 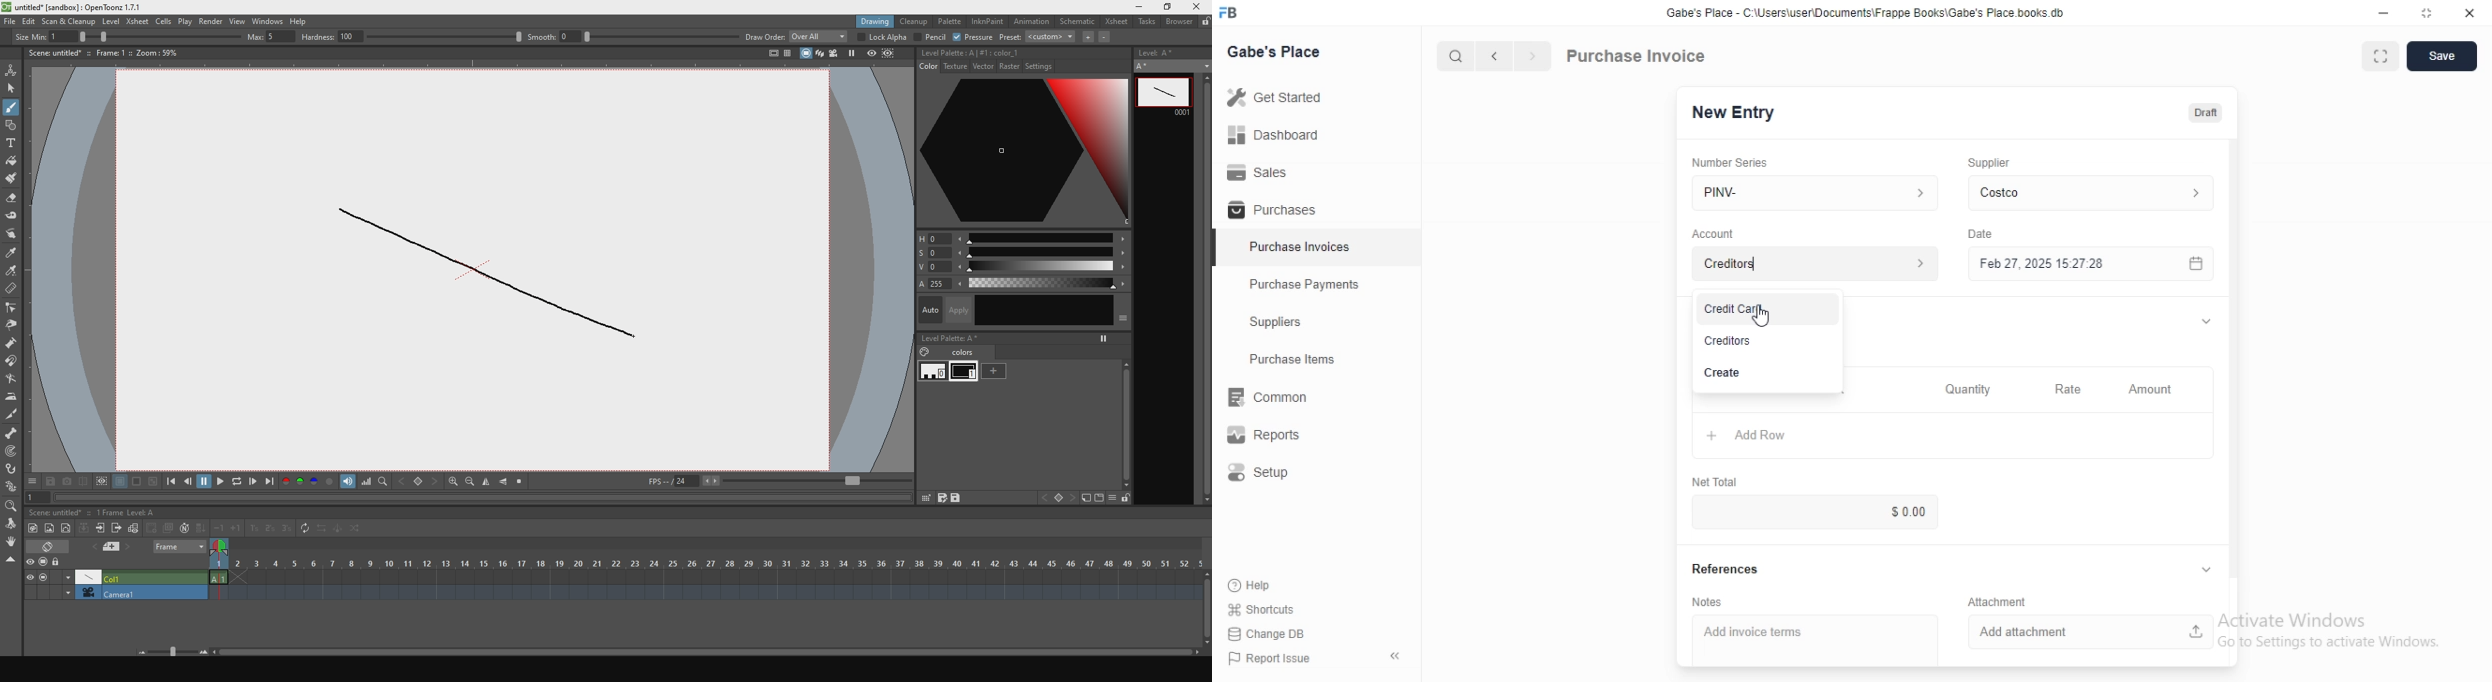 What do you see at coordinates (1270, 658) in the screenshot?
I see `Report Issue` at bounding box center [1270, 658].